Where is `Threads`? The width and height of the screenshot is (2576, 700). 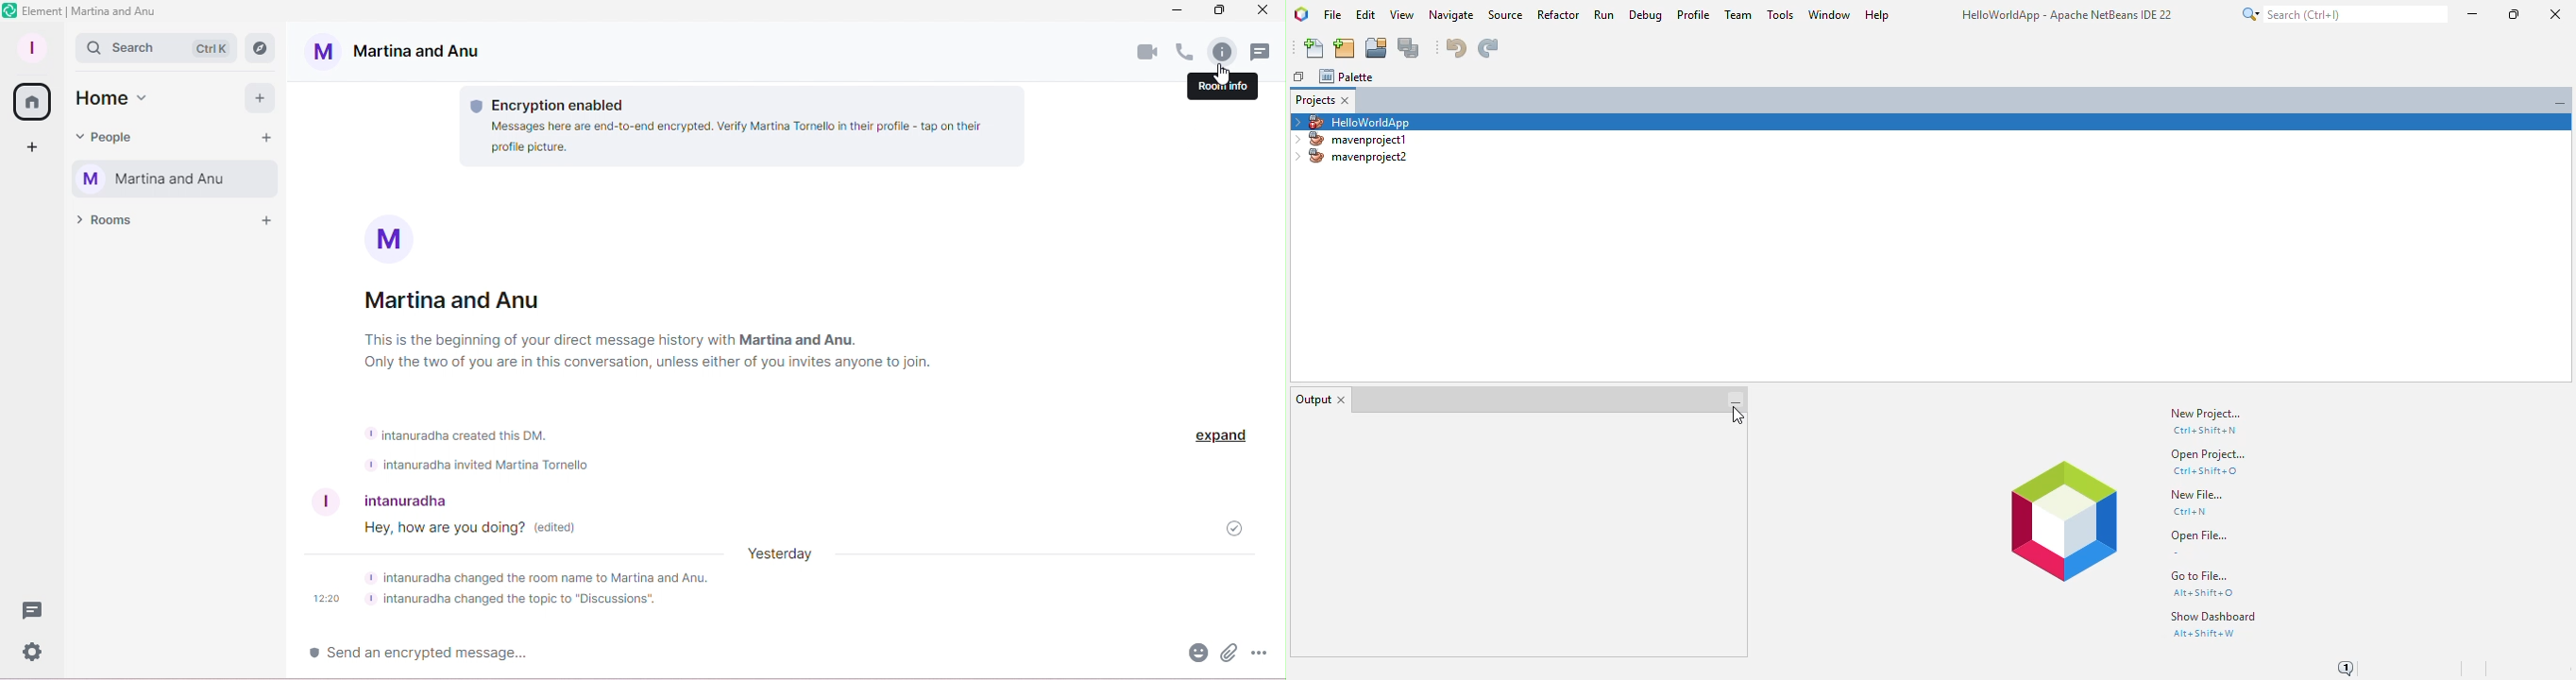
Threads is located at coordinates (1261, 52).